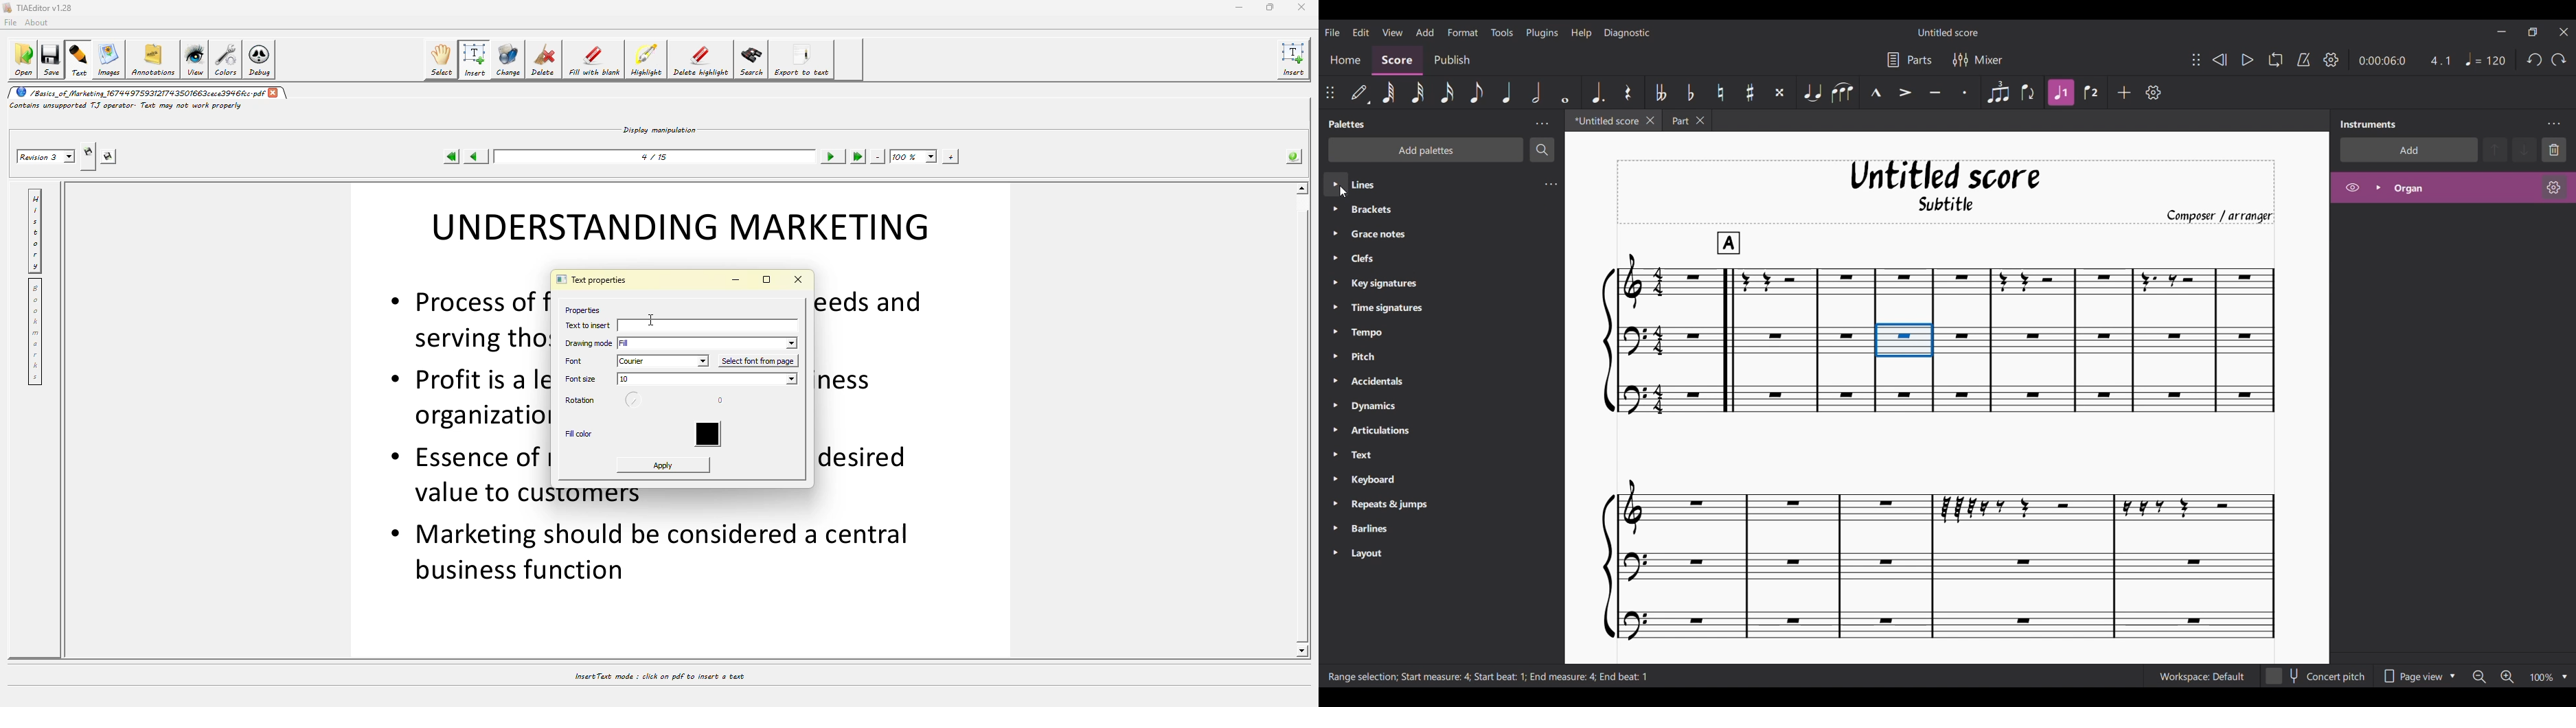  What do you see at coordinates (1812, 93) in the screenshot?
I see `Tie` at bounding box center [1812, 93].